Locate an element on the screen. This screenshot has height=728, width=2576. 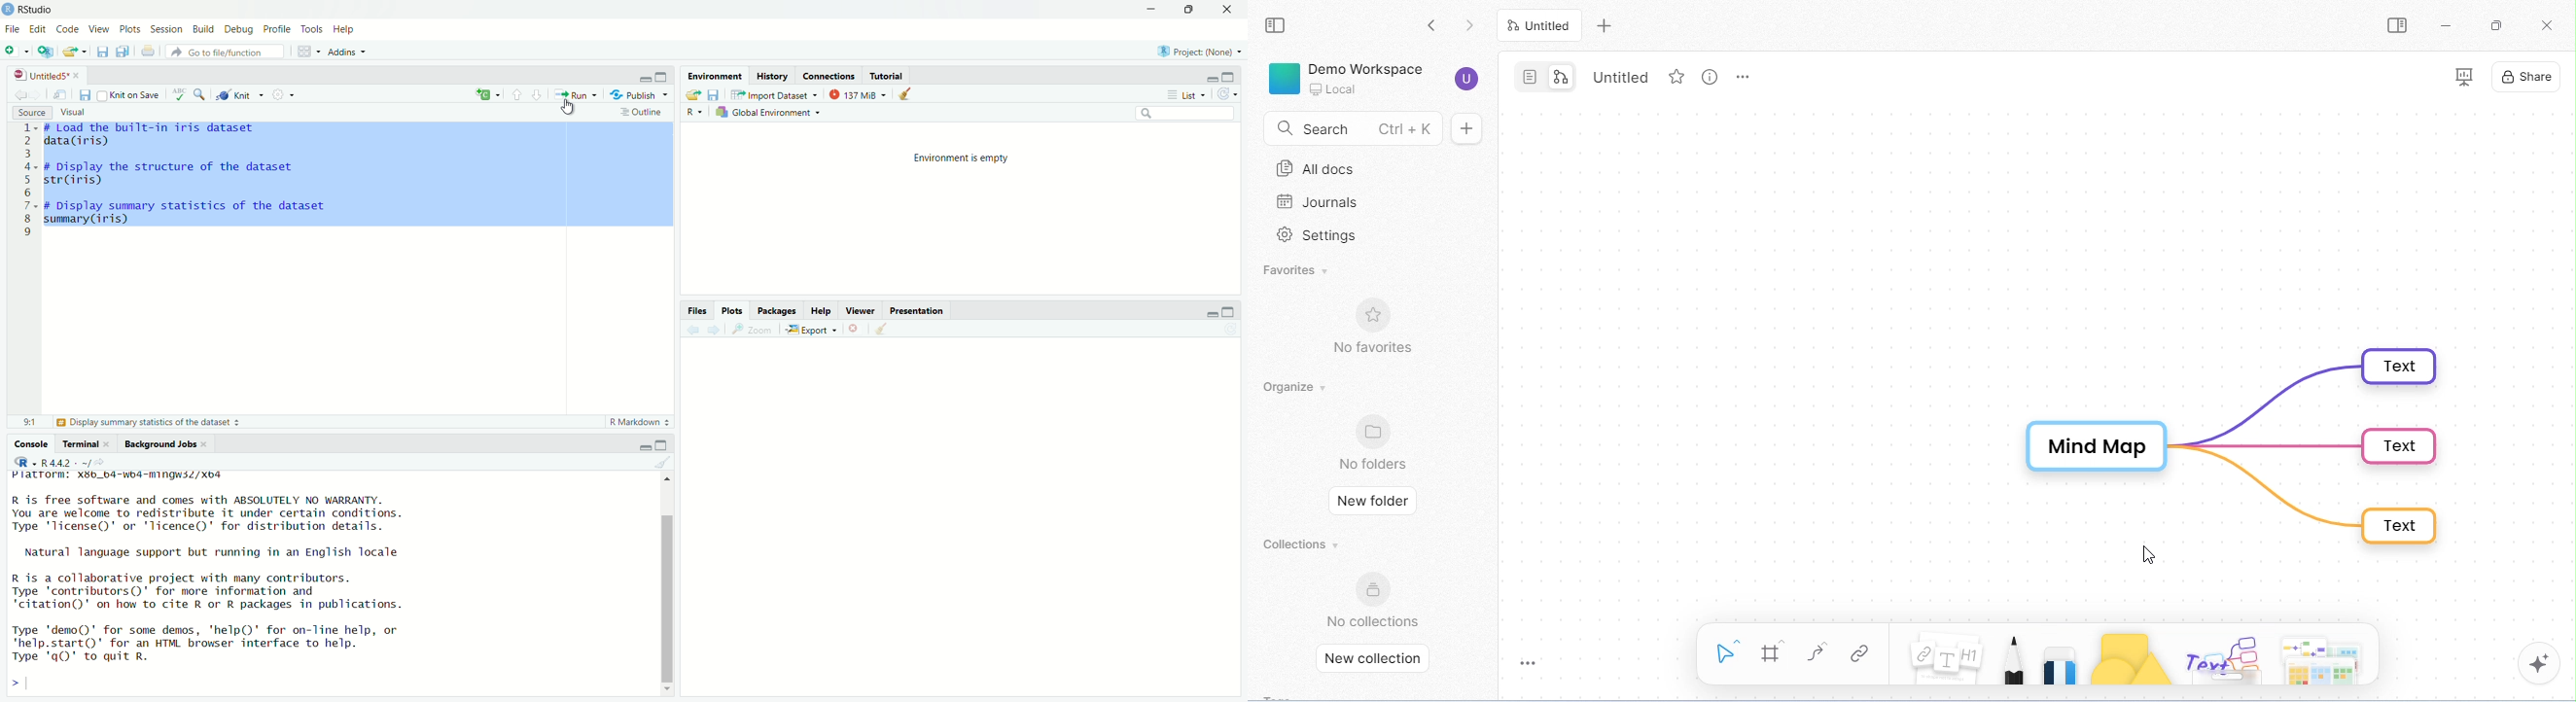
Go to previous location is located at coordinates (21, 94).